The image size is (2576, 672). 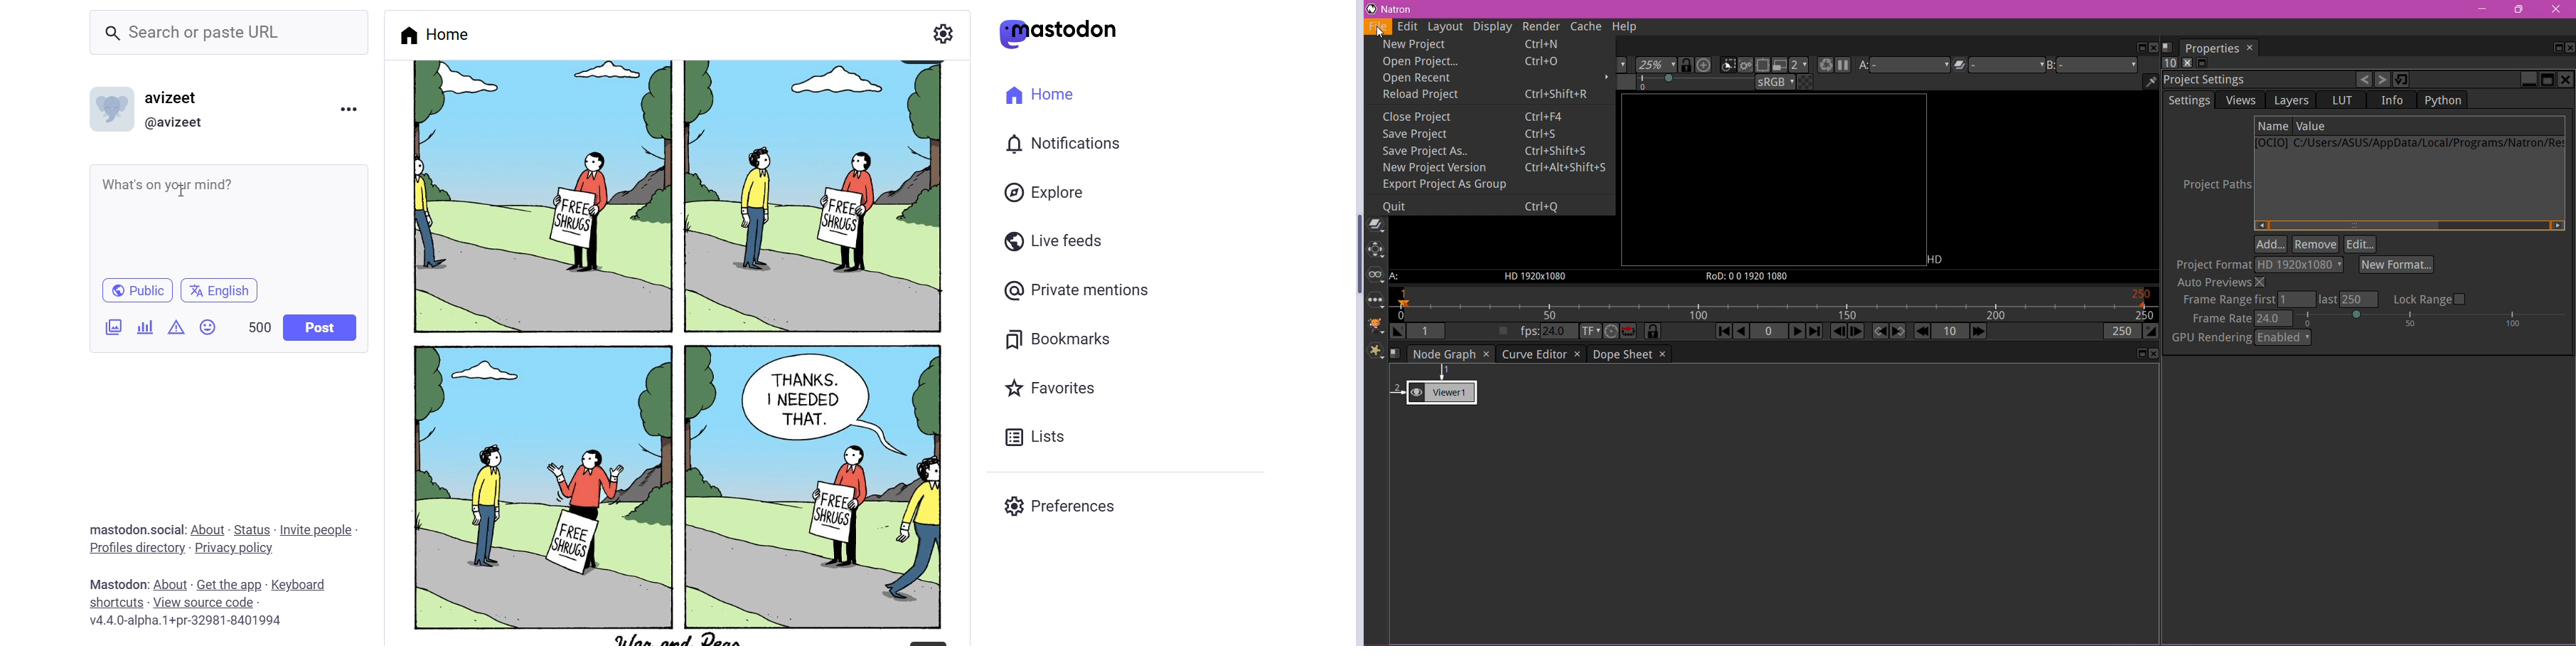 I want to click on Public, so click(x=138, y=289).